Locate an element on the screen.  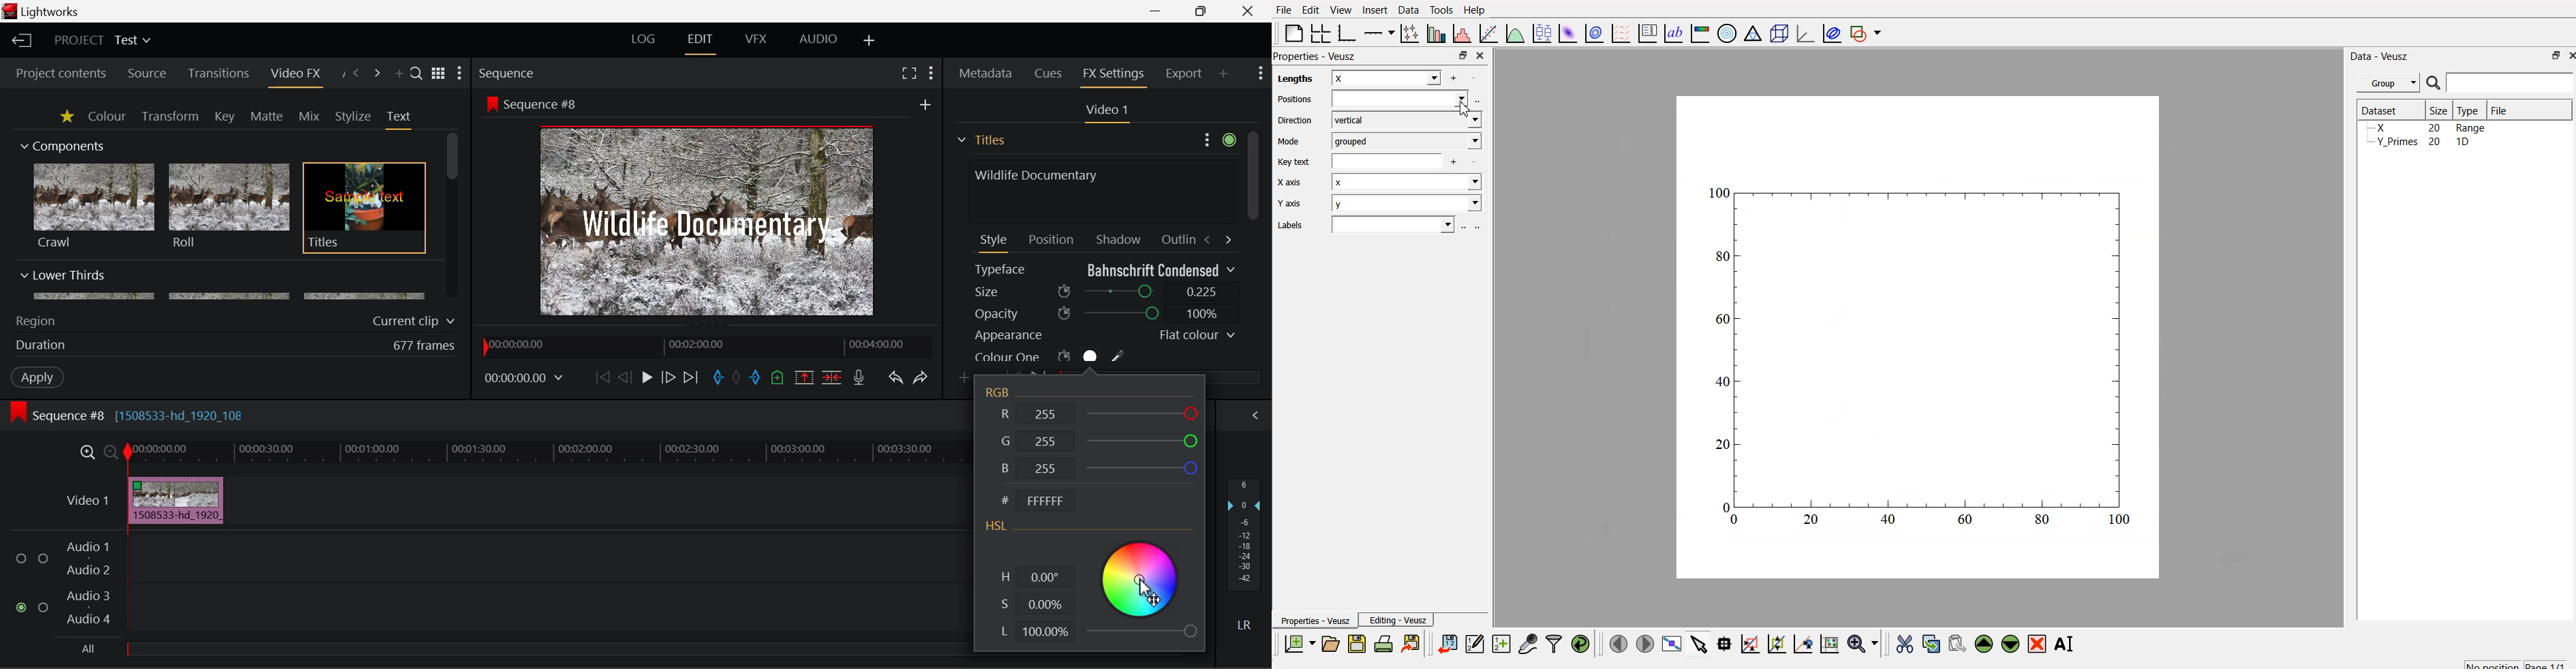
Titles Section is located at coordinates (981, 140).